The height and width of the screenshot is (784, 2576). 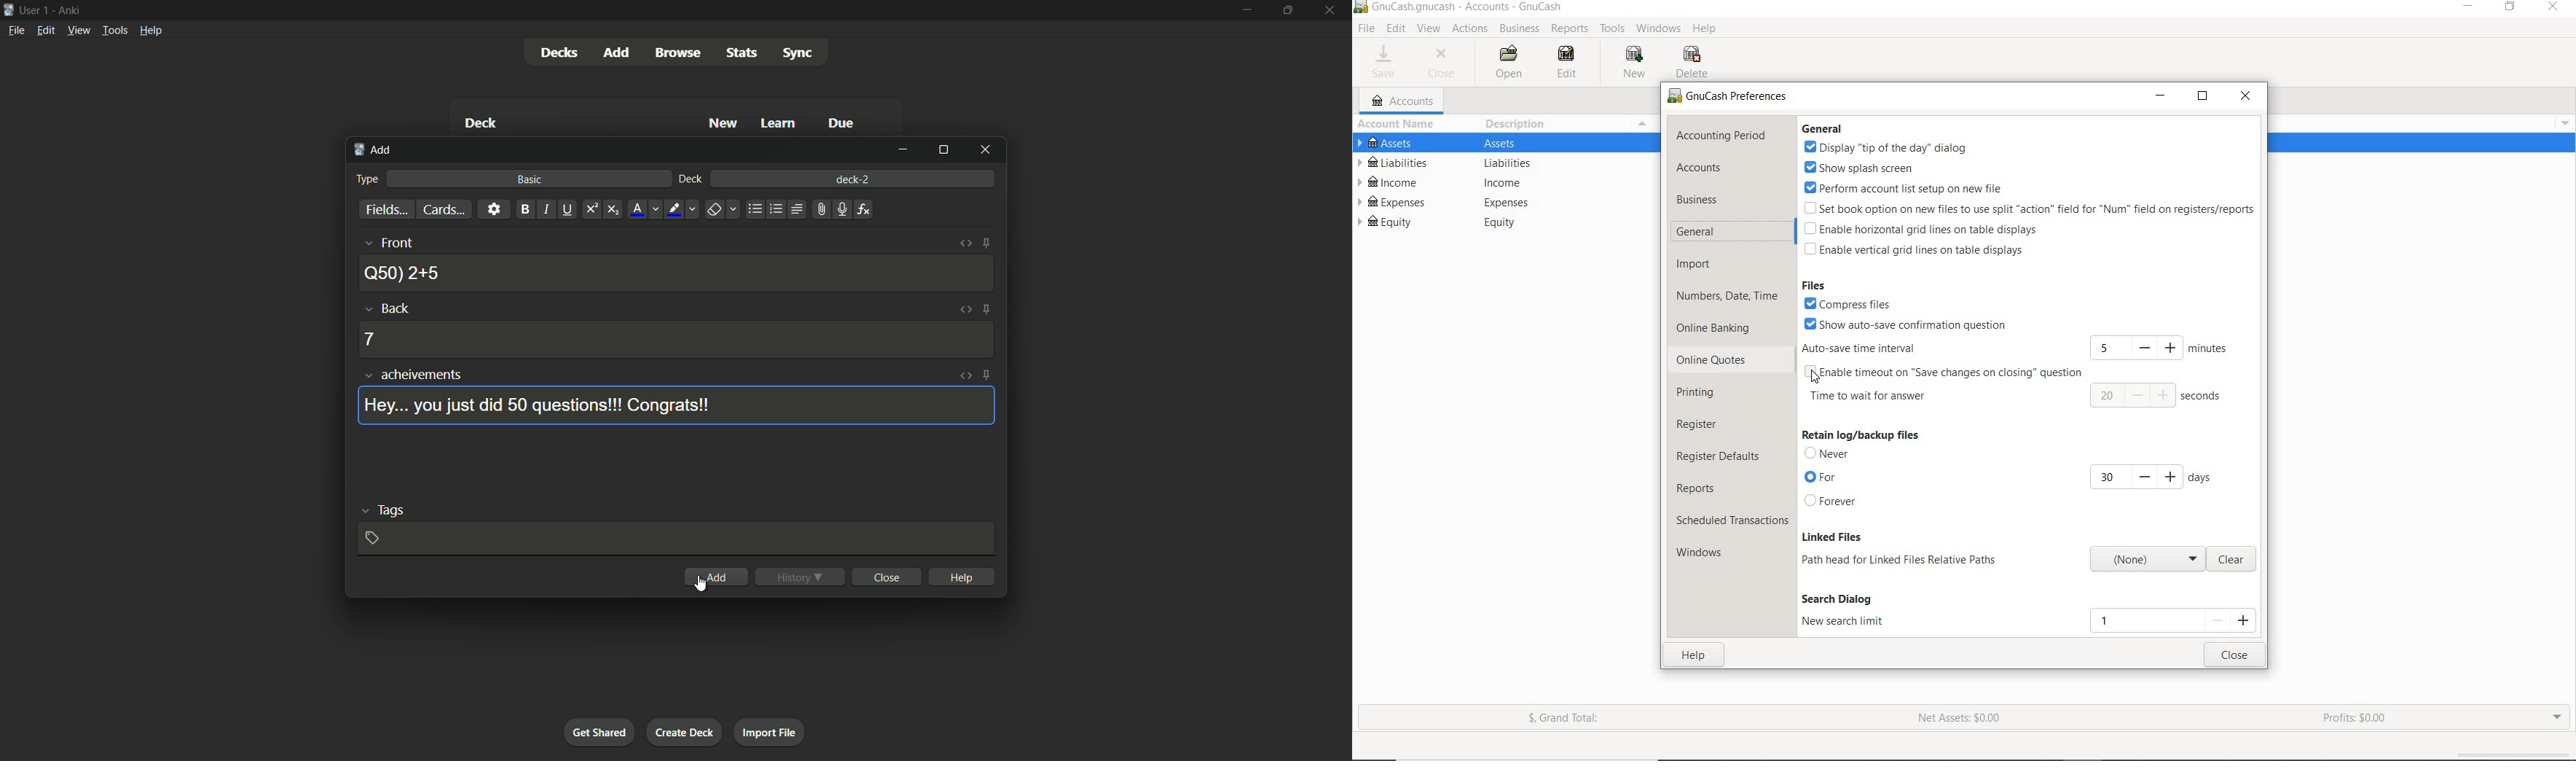 I want to click on toggle sticky, so click(x=987, y=376).